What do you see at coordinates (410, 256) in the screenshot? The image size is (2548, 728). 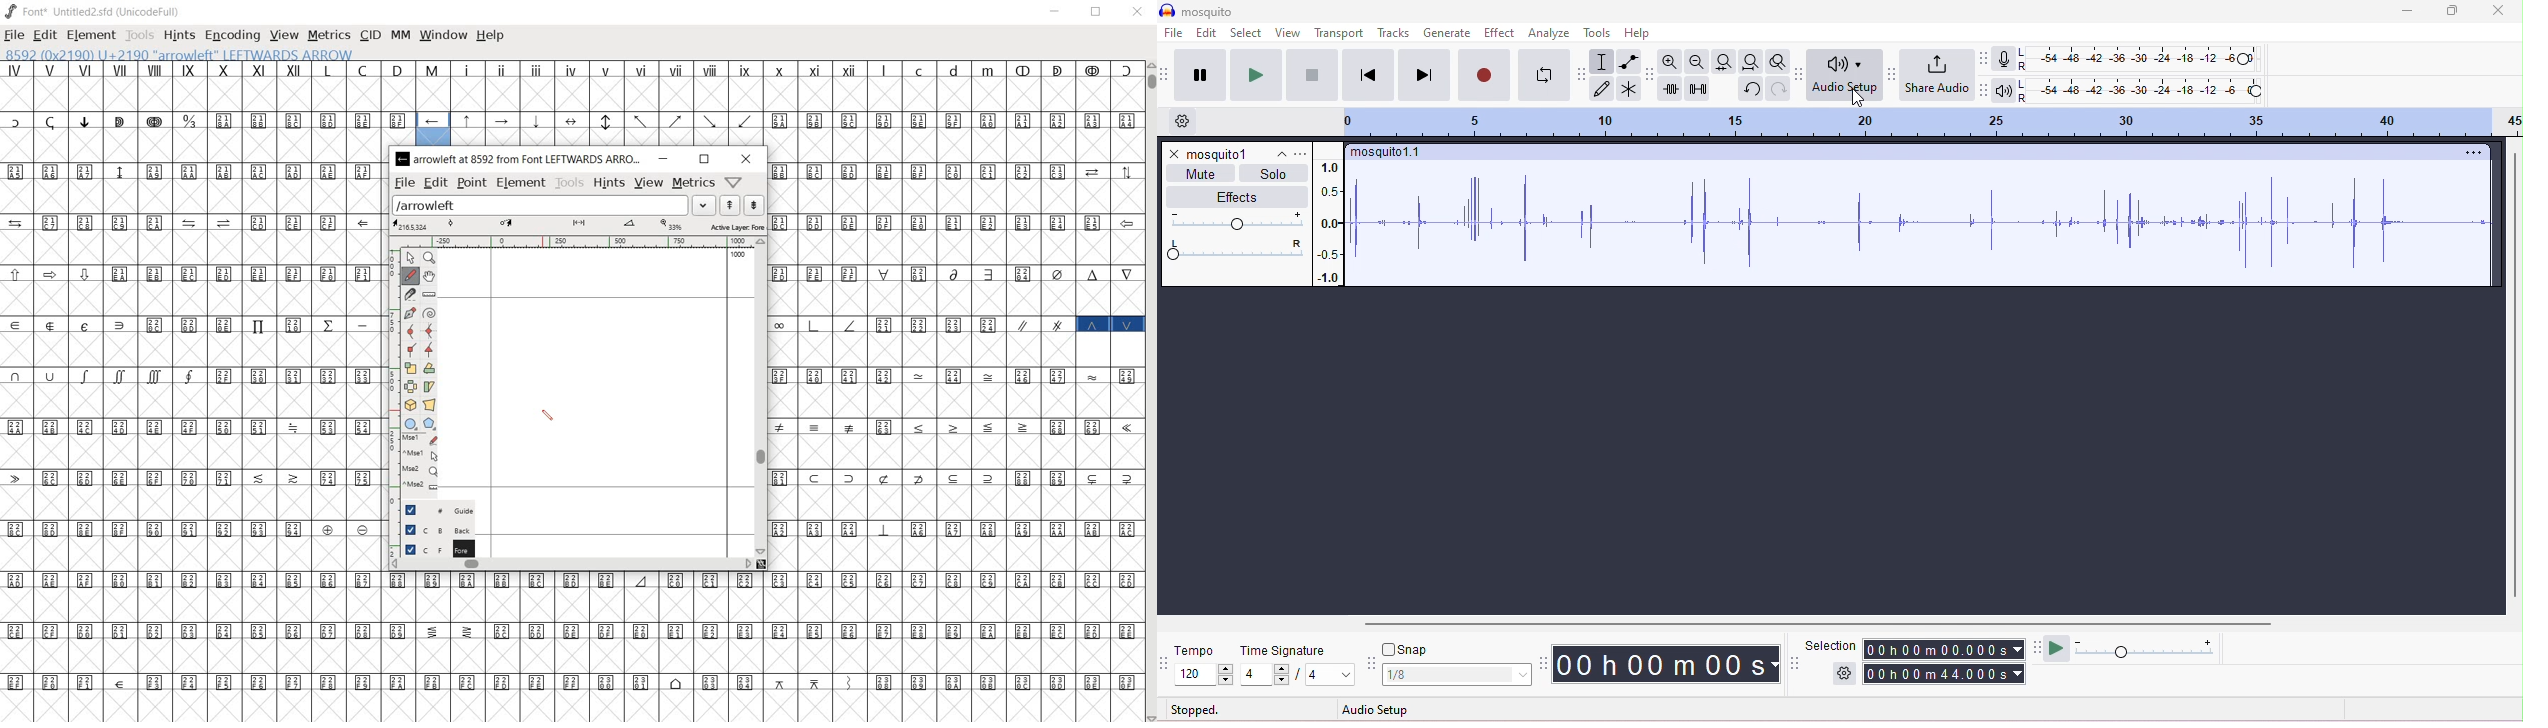 I see `pointer` at bounding box center [410, 256].